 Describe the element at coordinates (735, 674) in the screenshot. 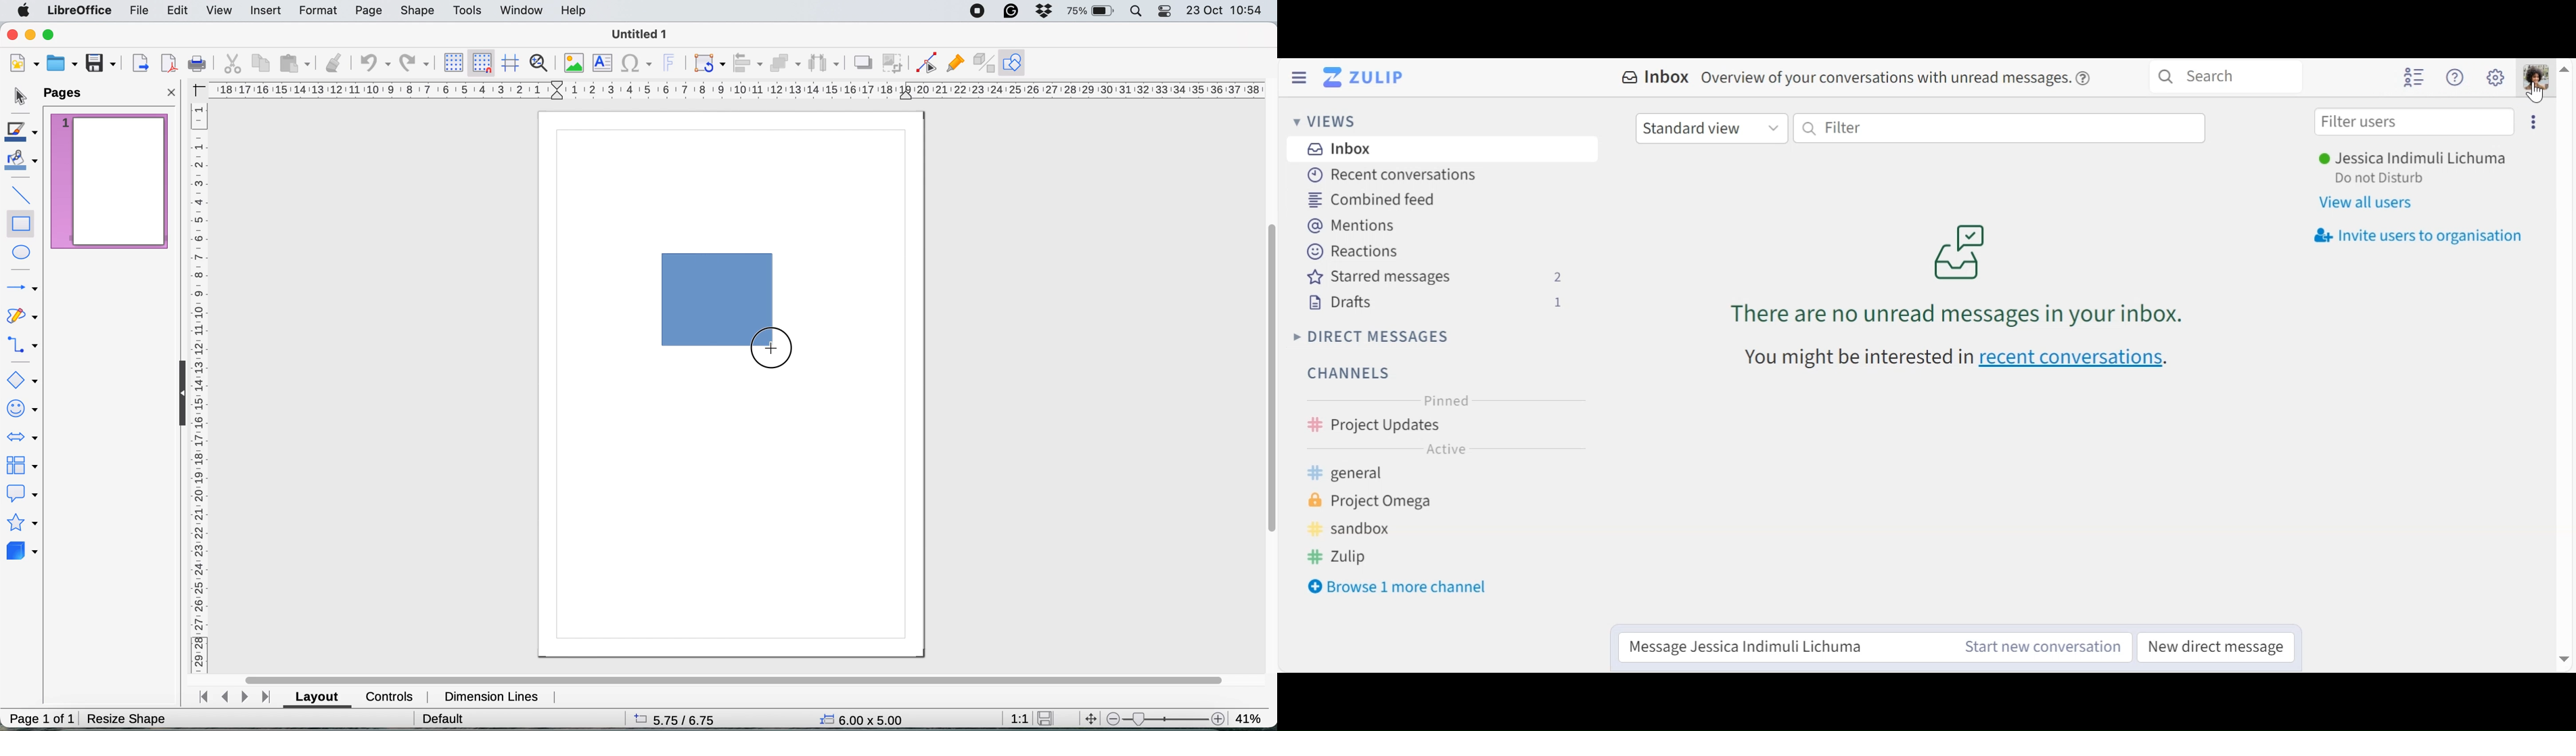

I see `horizontal scroll bar` at that location.